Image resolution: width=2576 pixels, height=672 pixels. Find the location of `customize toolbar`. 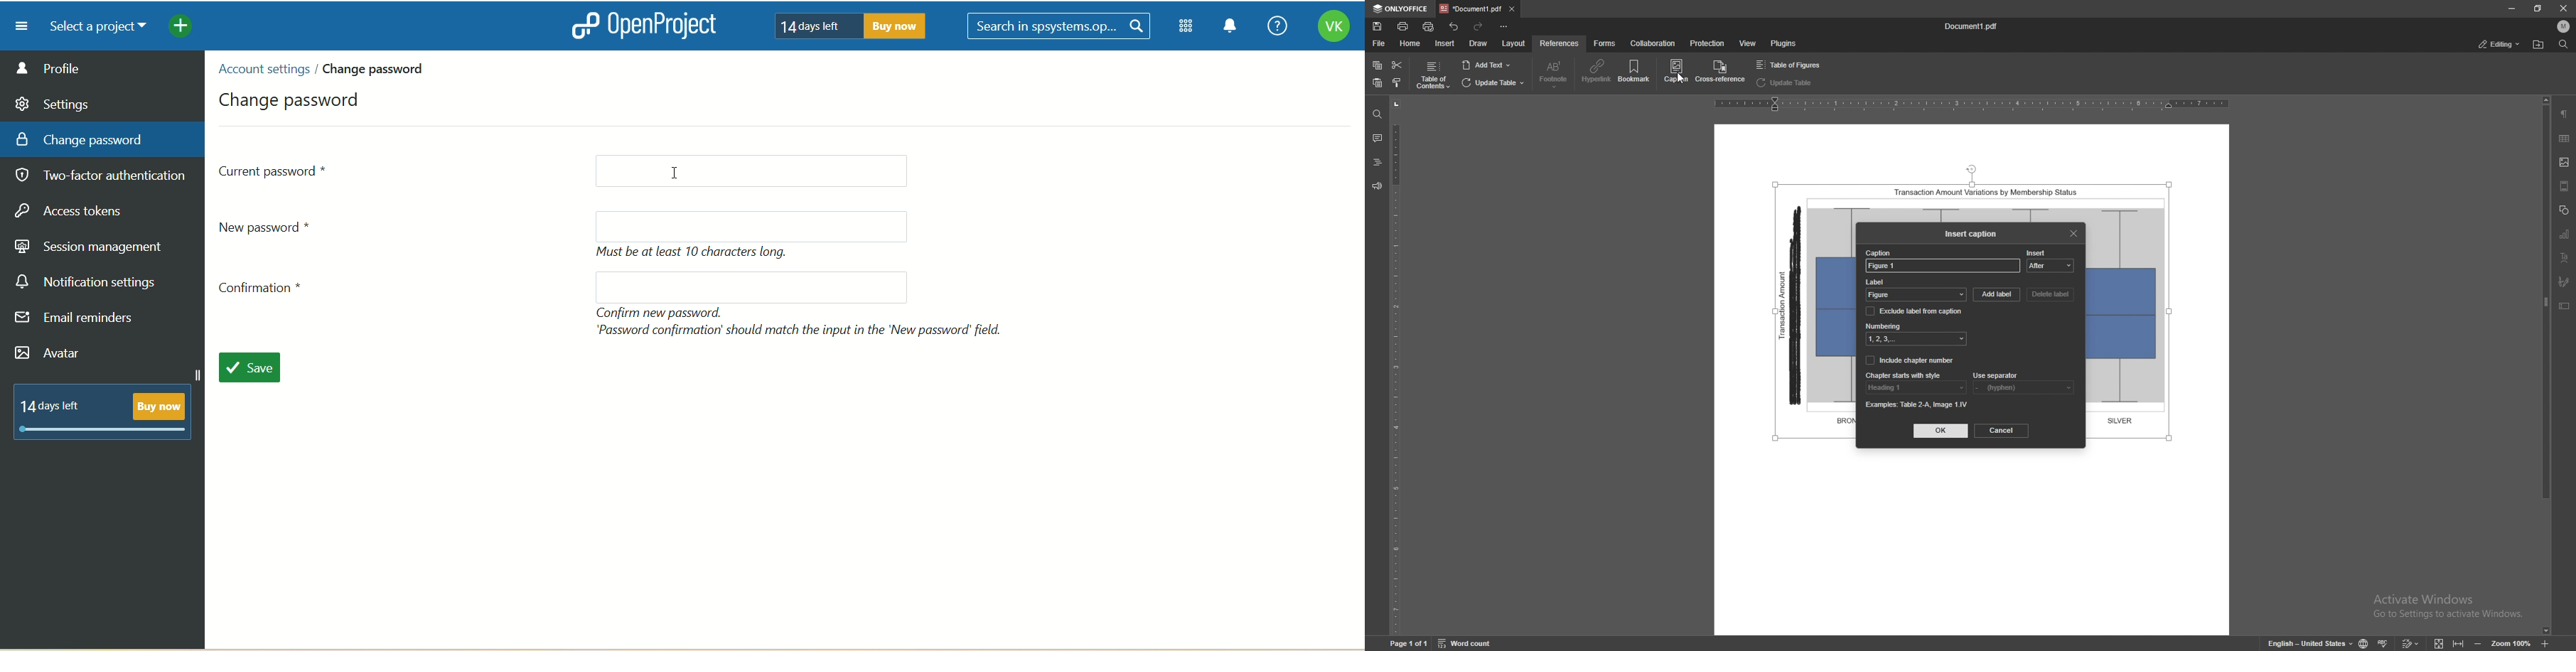

customize toolbar is located at coordinates (1503, 26).